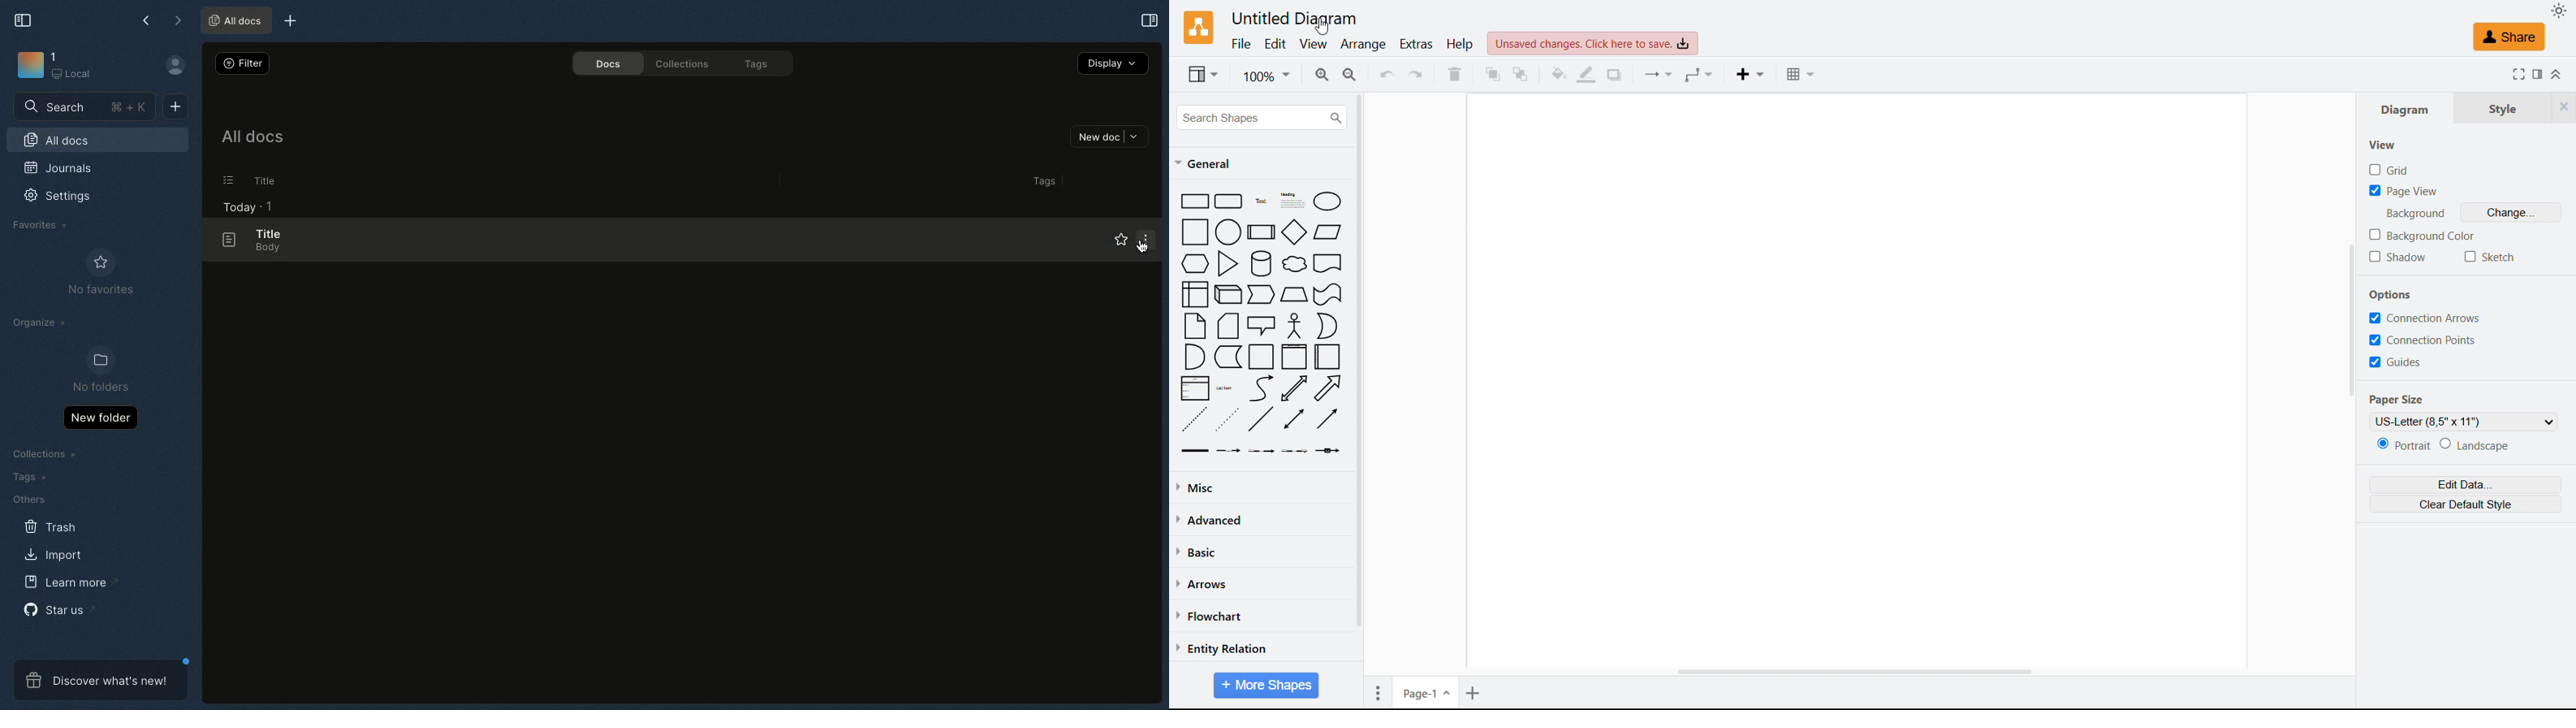 Image resolution: width=2576 pixels, height=728 pixels. I want to click on connection points , so click(2426, 341).